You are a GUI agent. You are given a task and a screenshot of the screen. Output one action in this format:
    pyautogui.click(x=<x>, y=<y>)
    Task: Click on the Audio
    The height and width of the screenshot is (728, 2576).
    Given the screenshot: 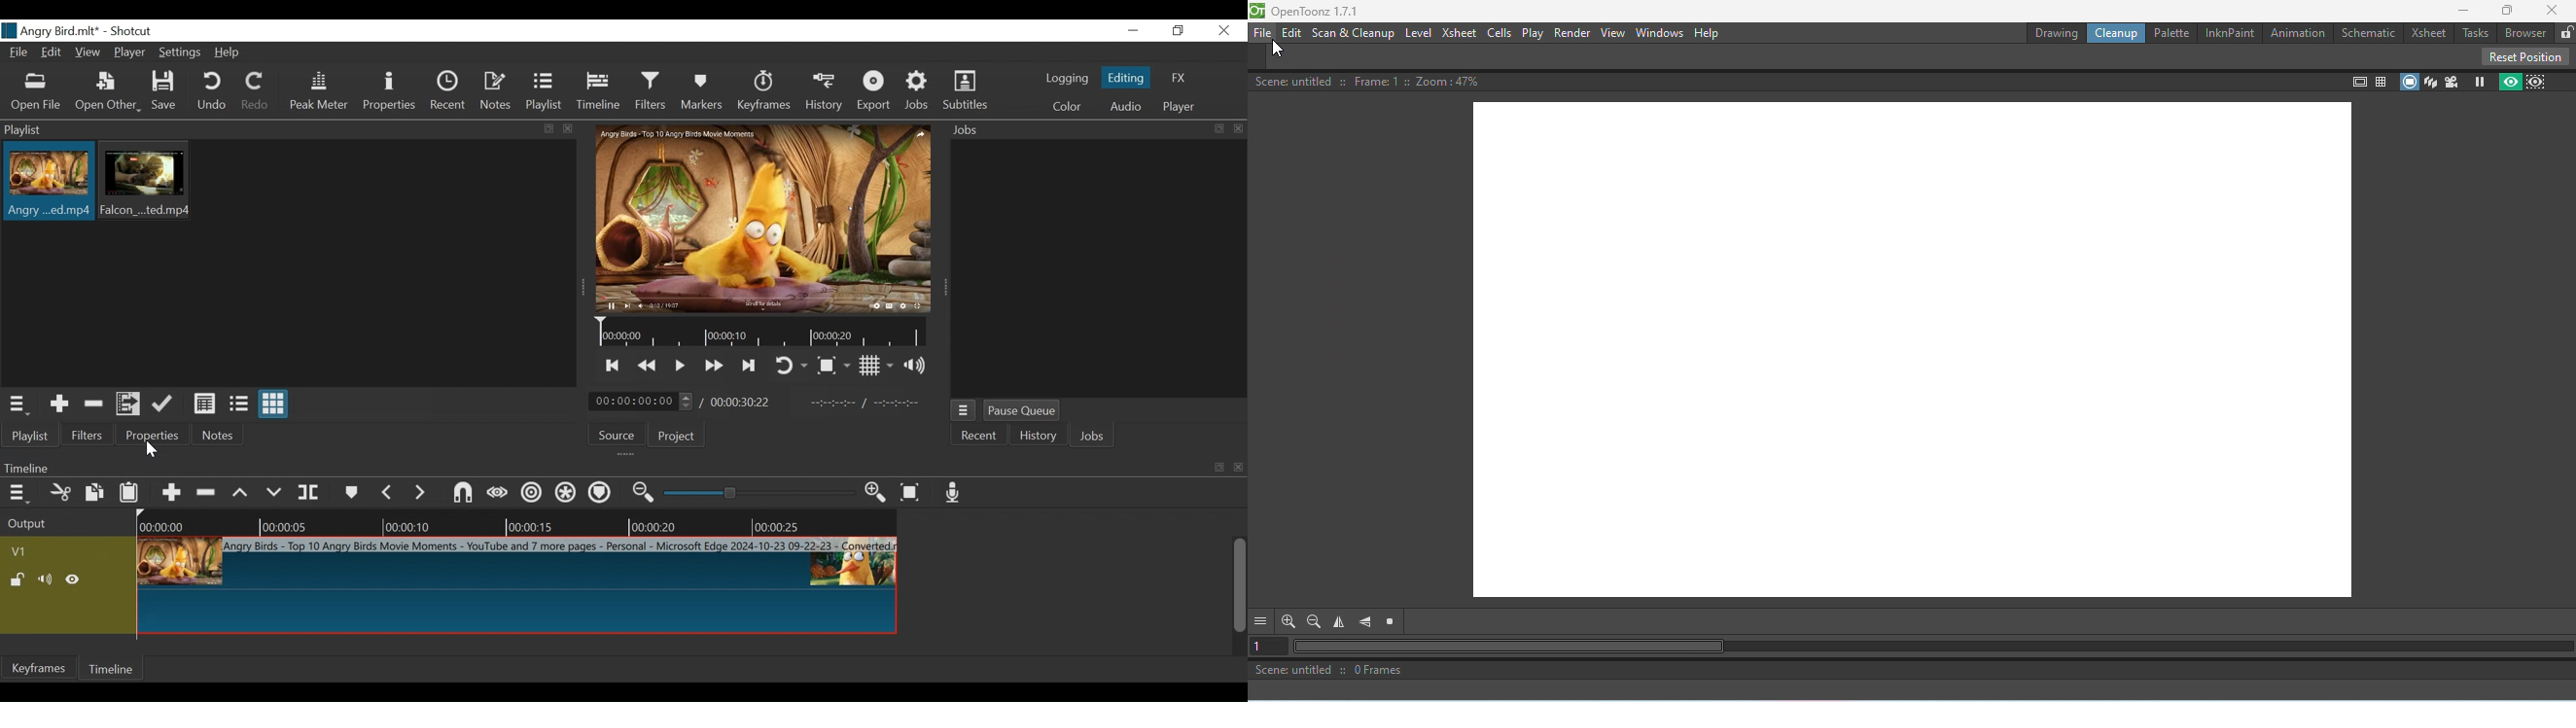 What is the action you would take?
    pyautogui.click(x=1126, y=107)
    